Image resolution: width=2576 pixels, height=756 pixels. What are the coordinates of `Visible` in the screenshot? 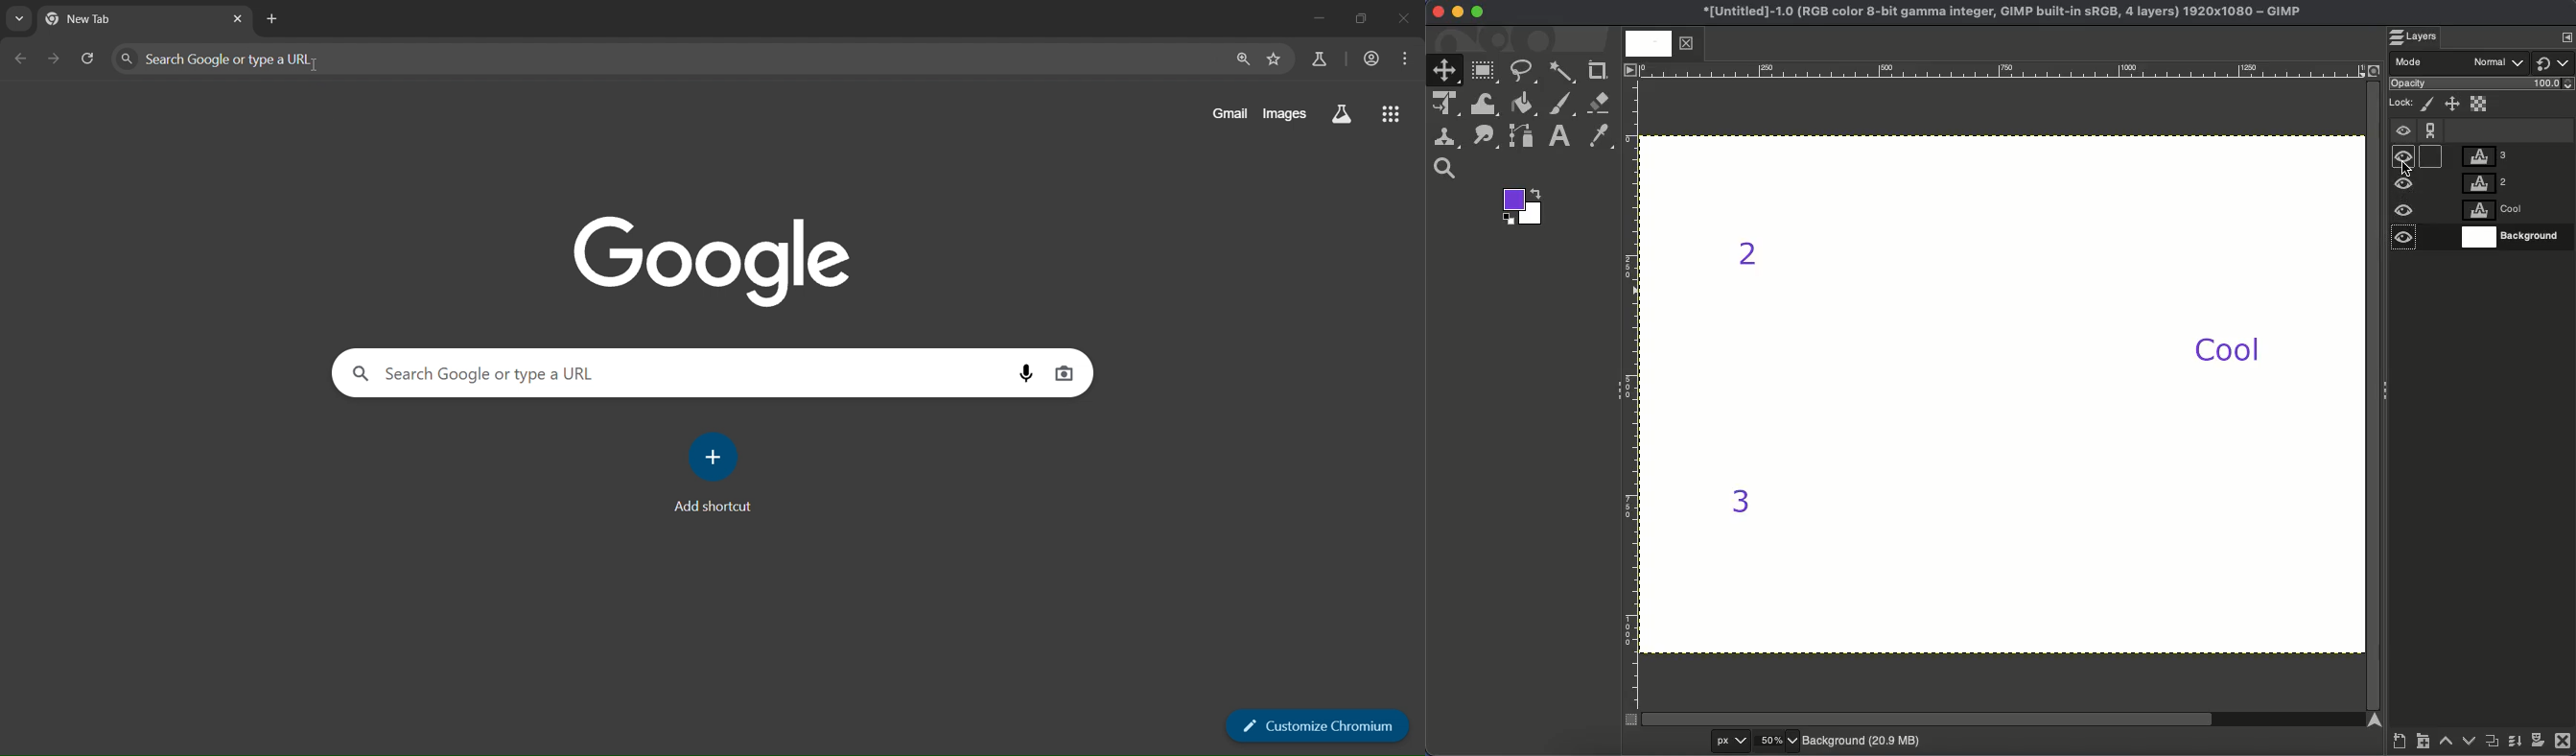 It's located at (2404, 160).